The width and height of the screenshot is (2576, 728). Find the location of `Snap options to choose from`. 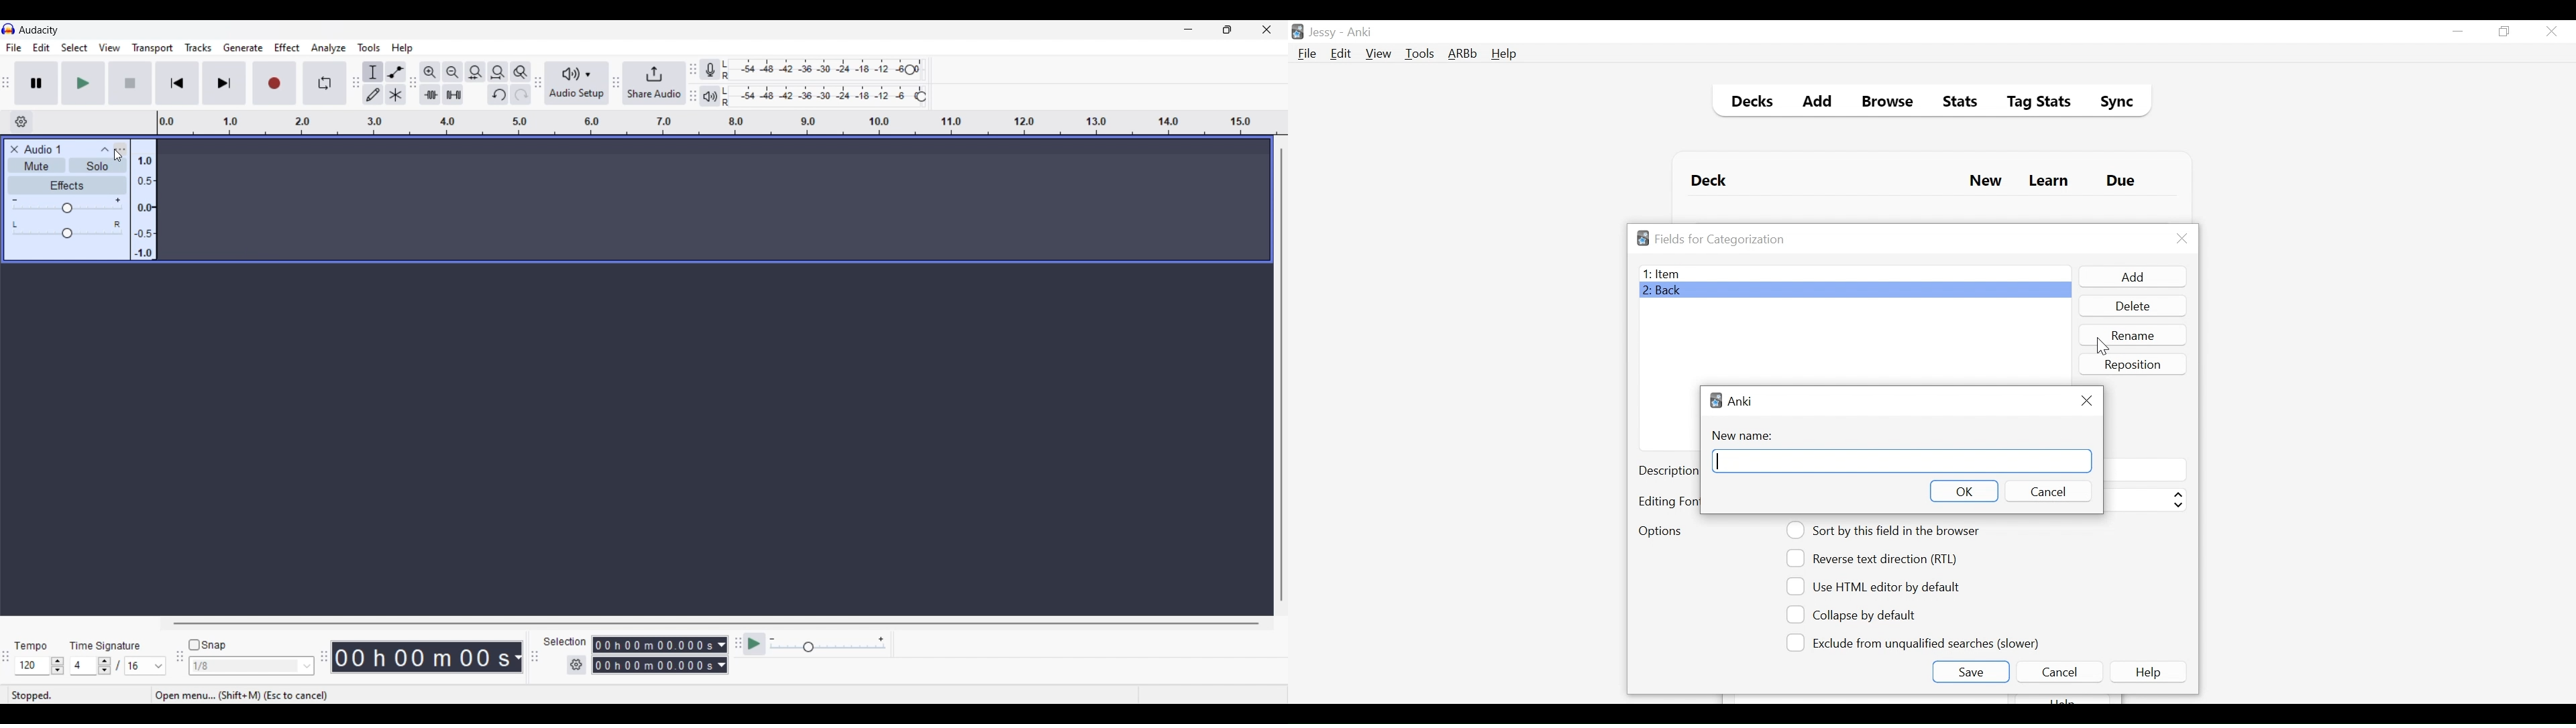

Snap options to choose from is located at coordinates (308, 666).